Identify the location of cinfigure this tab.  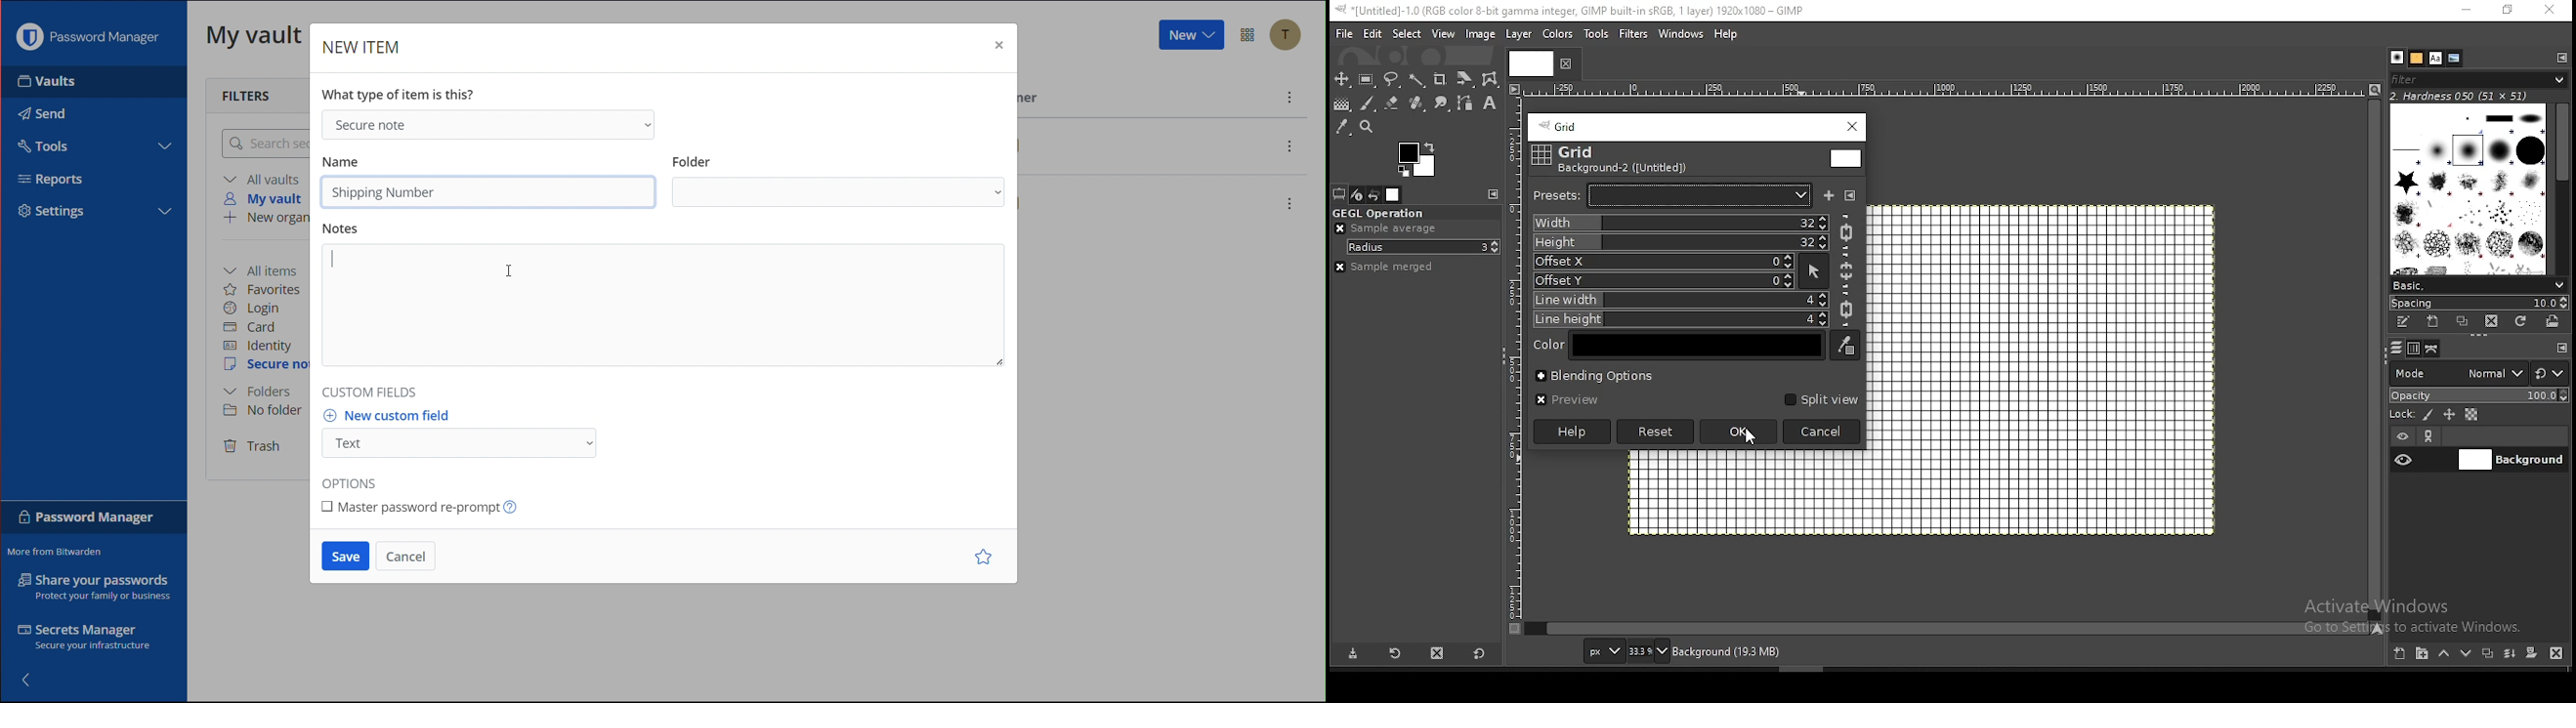
(1495, 194).